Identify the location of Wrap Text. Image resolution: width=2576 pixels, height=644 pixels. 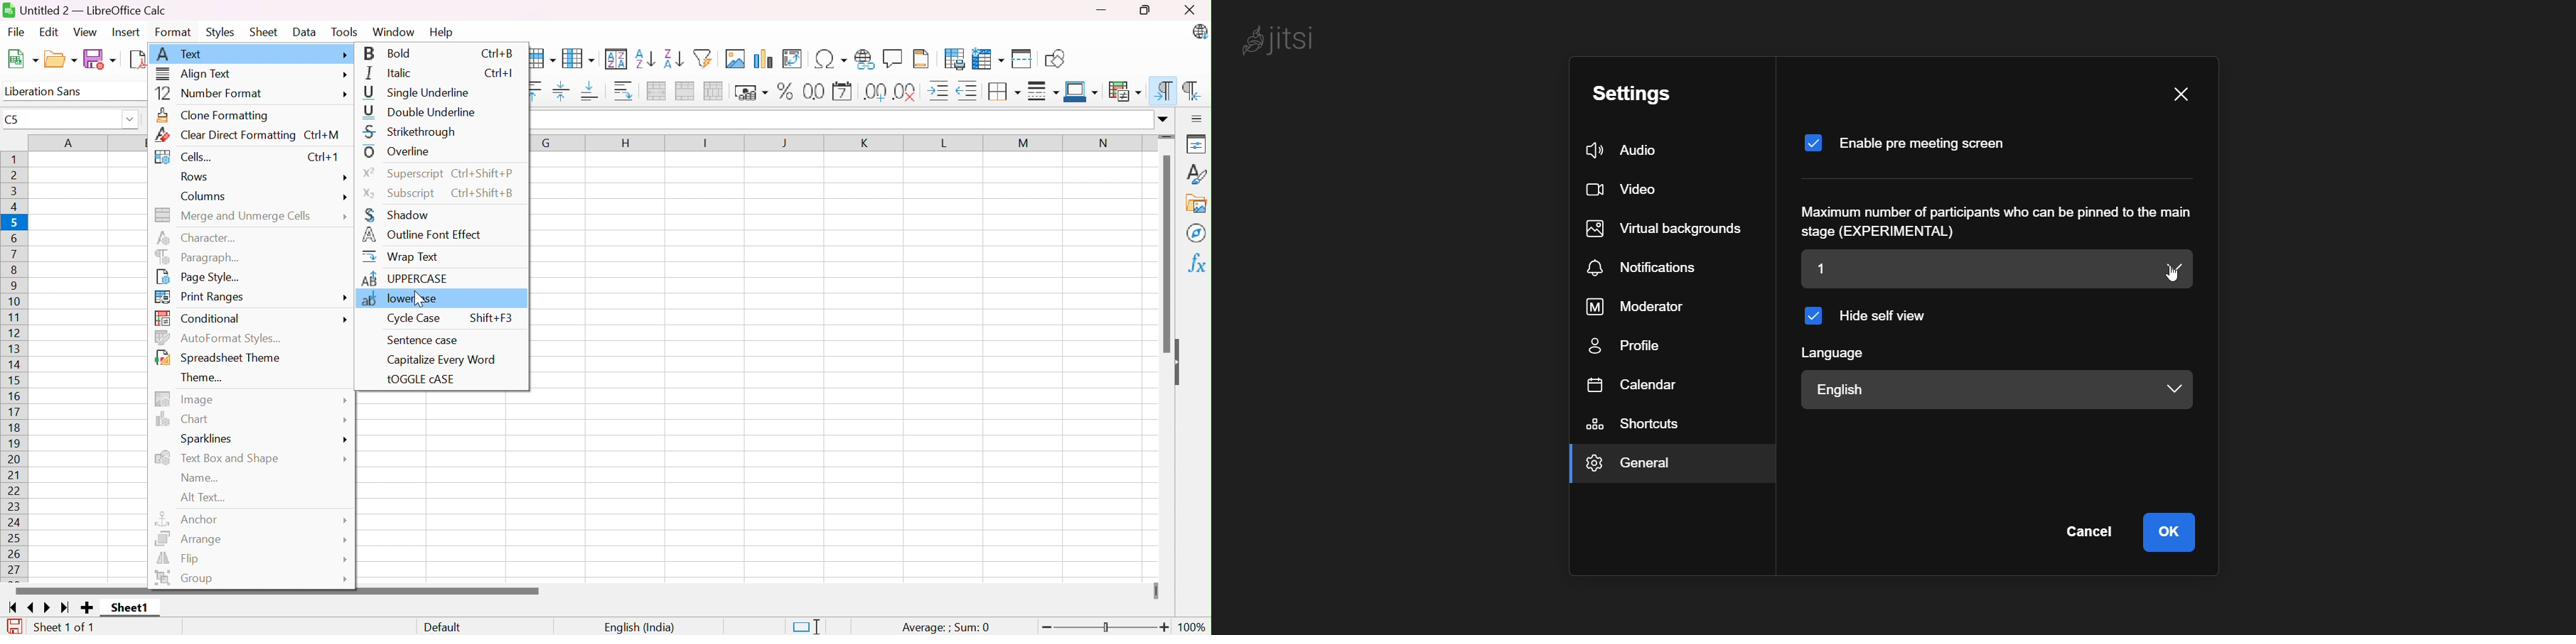
(399, 256).